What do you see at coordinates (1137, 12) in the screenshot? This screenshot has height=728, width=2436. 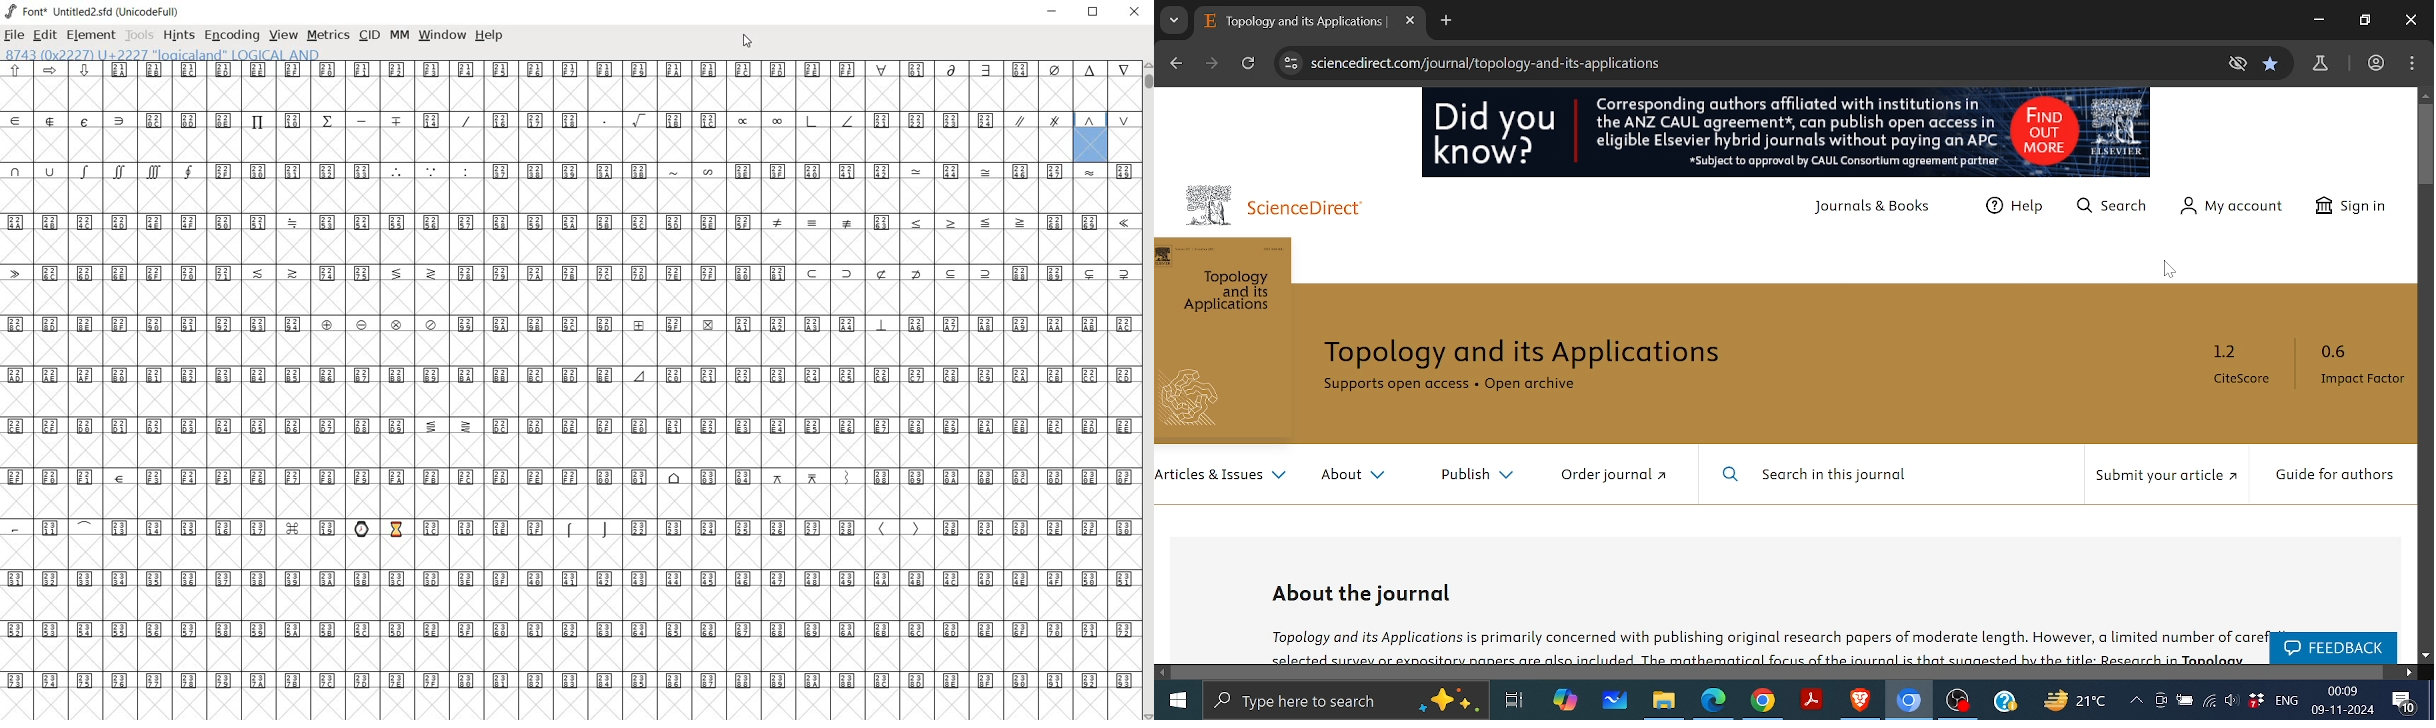 I see `close` at bounding box center [1137, 12].